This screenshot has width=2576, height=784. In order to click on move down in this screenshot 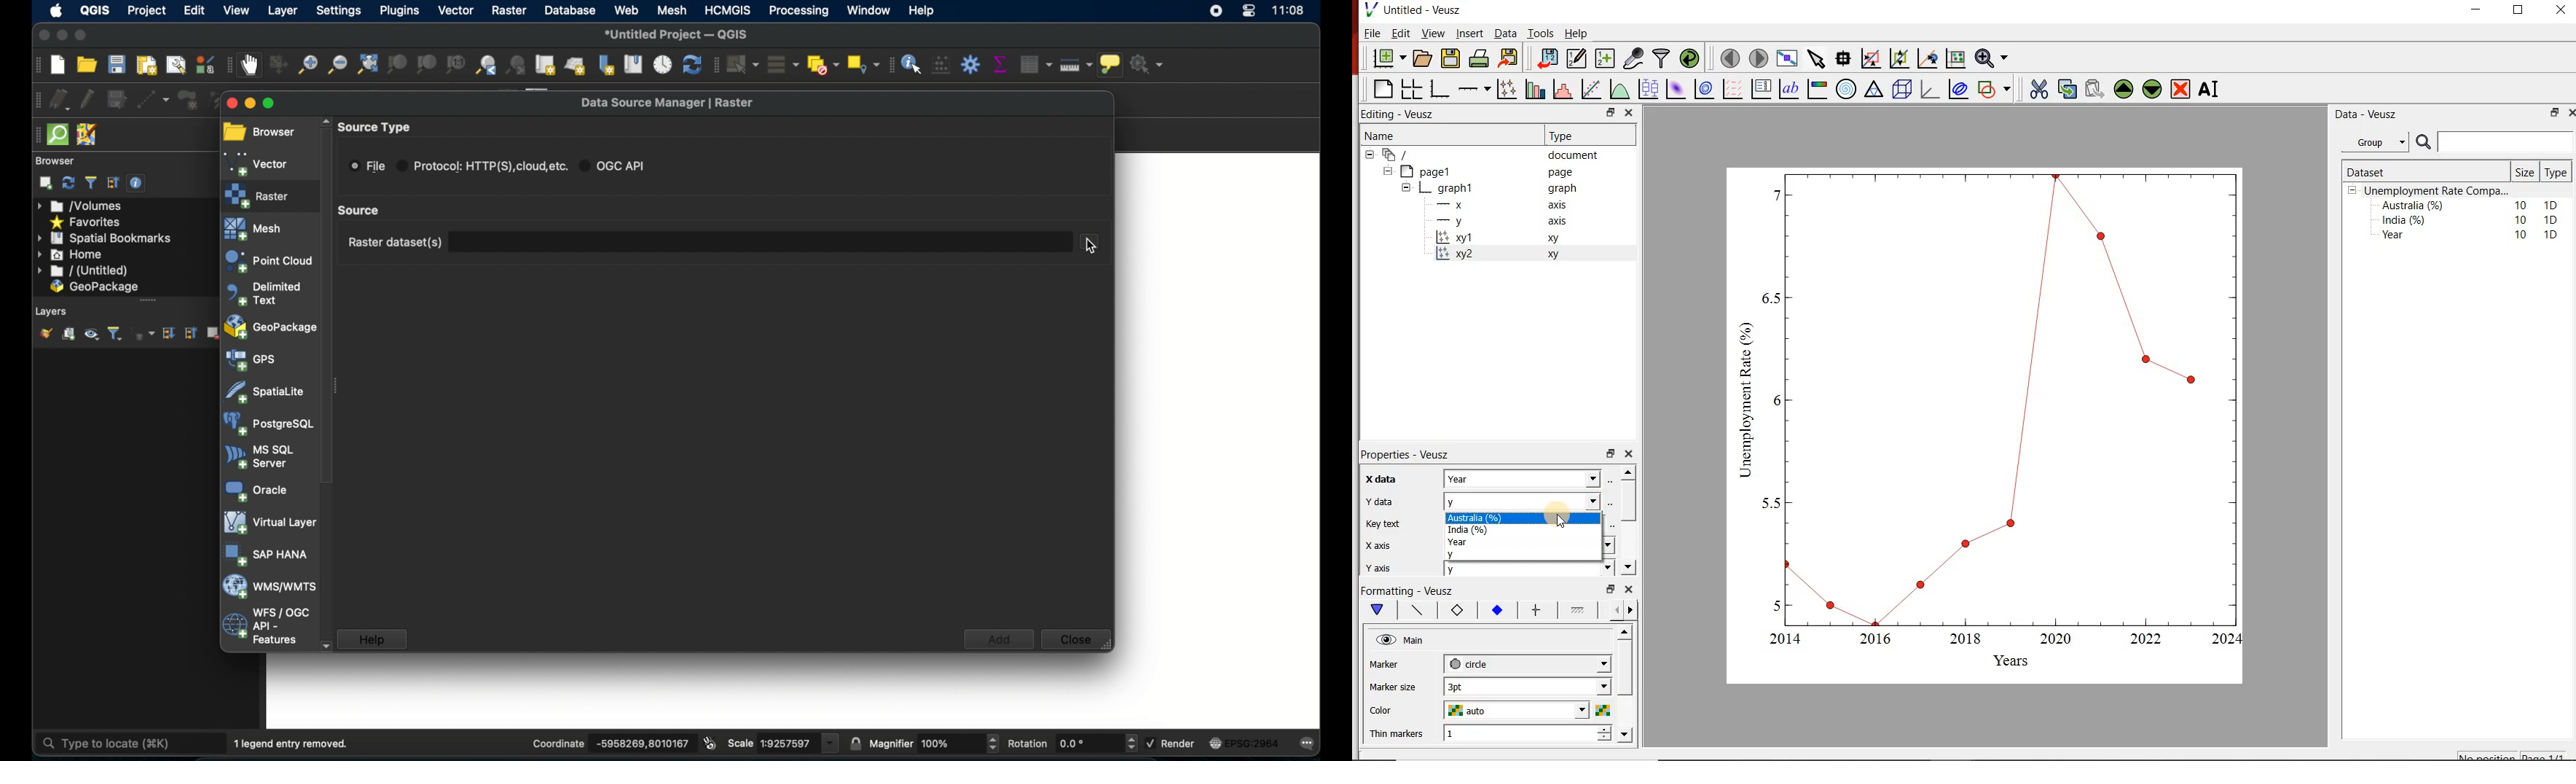, I will do `click(1627, 566)`.